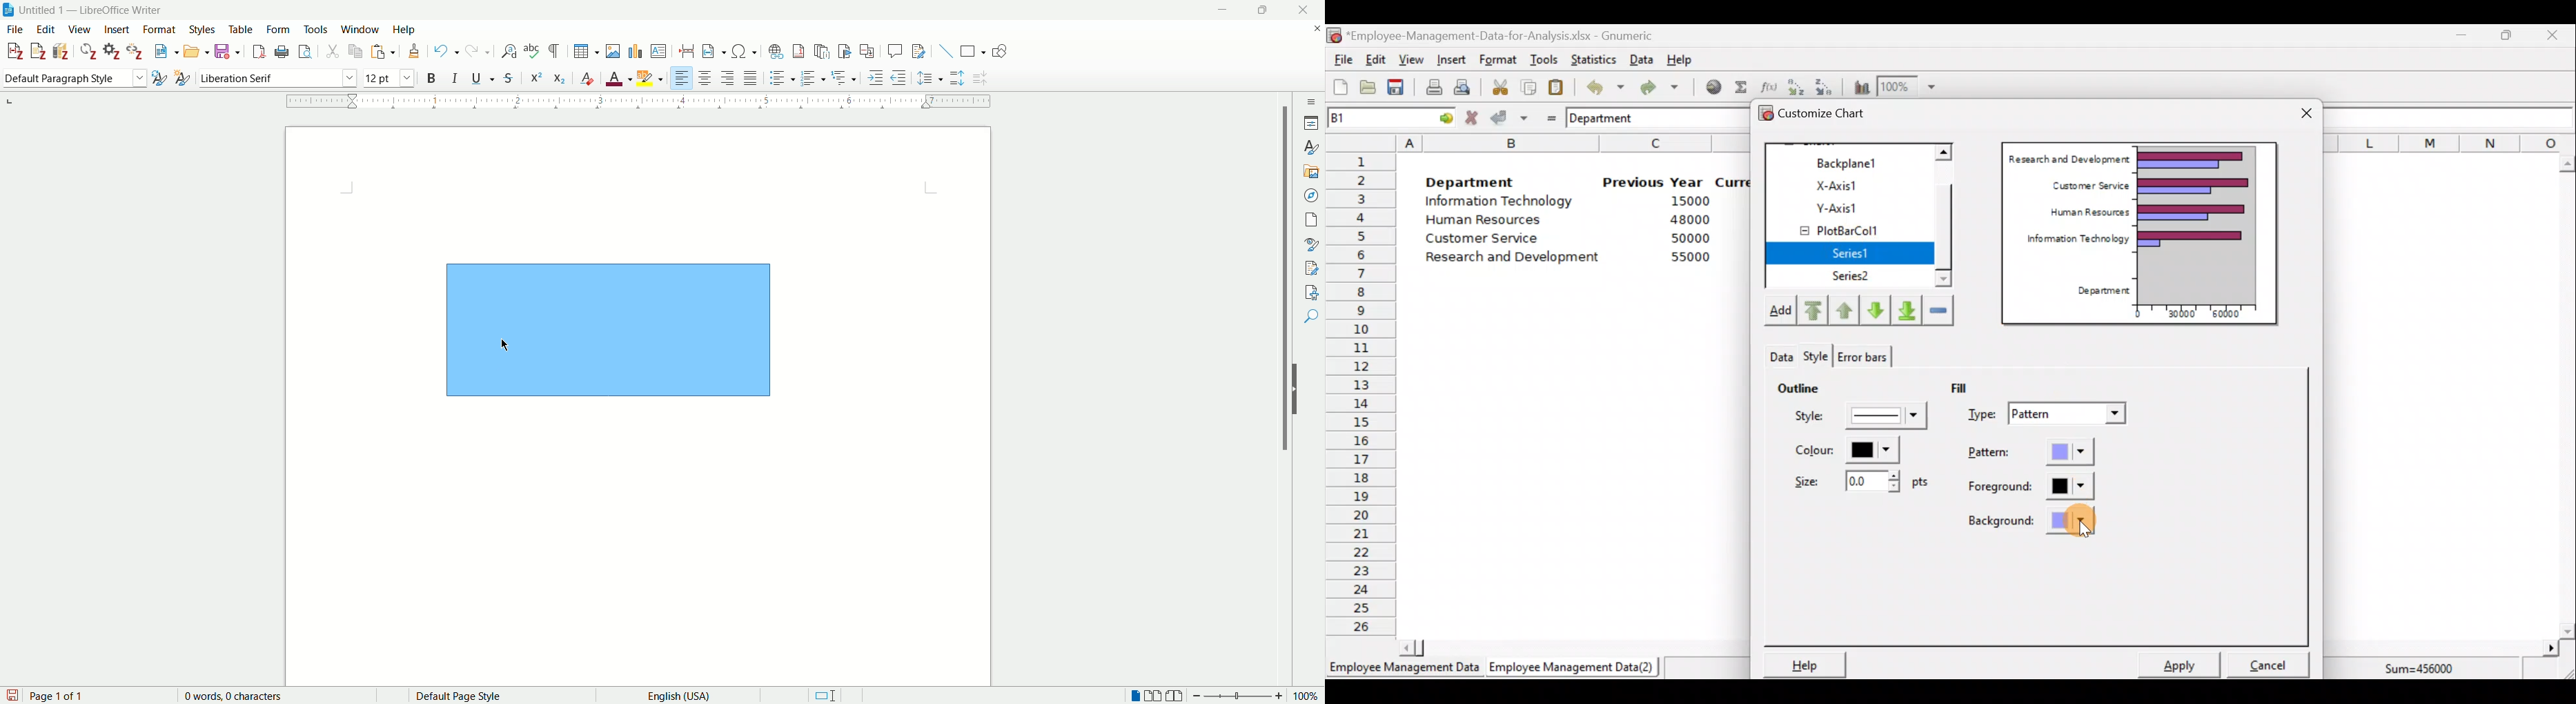  Describe the element at coordinates (1308, 168) in the screenshot. I see `gallery` at that location.